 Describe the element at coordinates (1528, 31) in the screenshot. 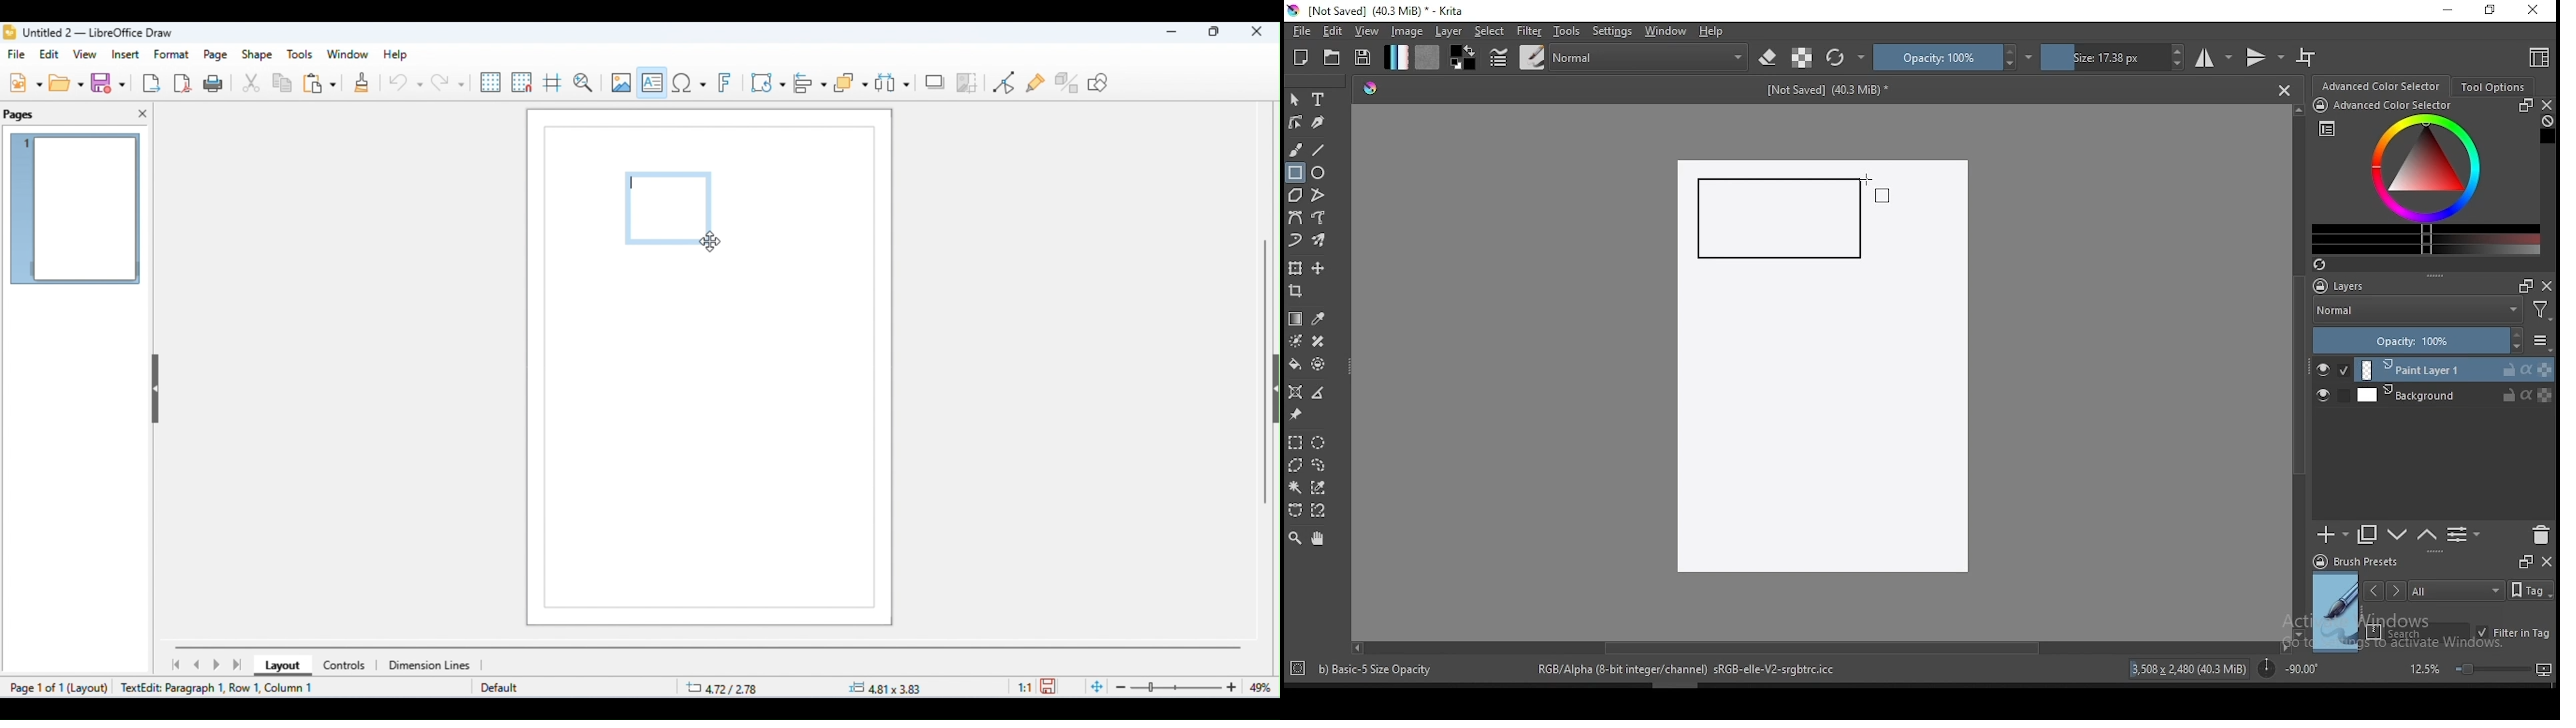

I see `filter` at that location.